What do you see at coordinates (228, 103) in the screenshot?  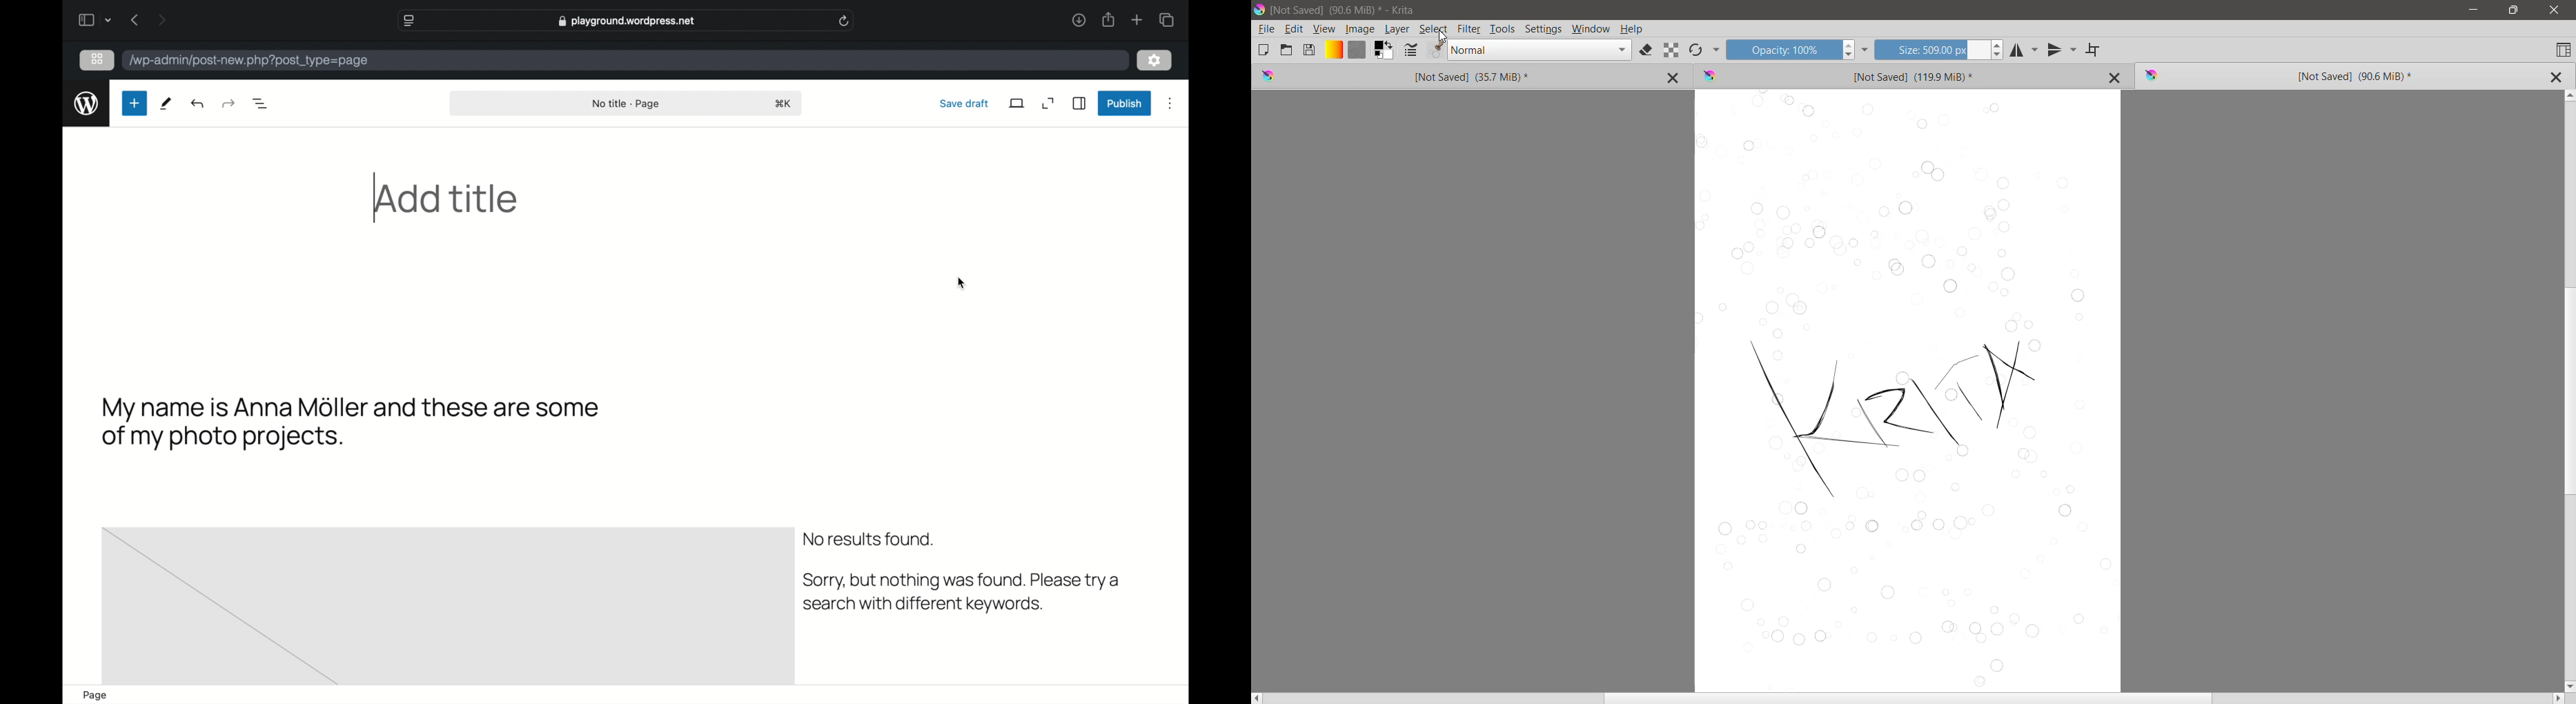 I see `undo` at bounding box center [228, 103].